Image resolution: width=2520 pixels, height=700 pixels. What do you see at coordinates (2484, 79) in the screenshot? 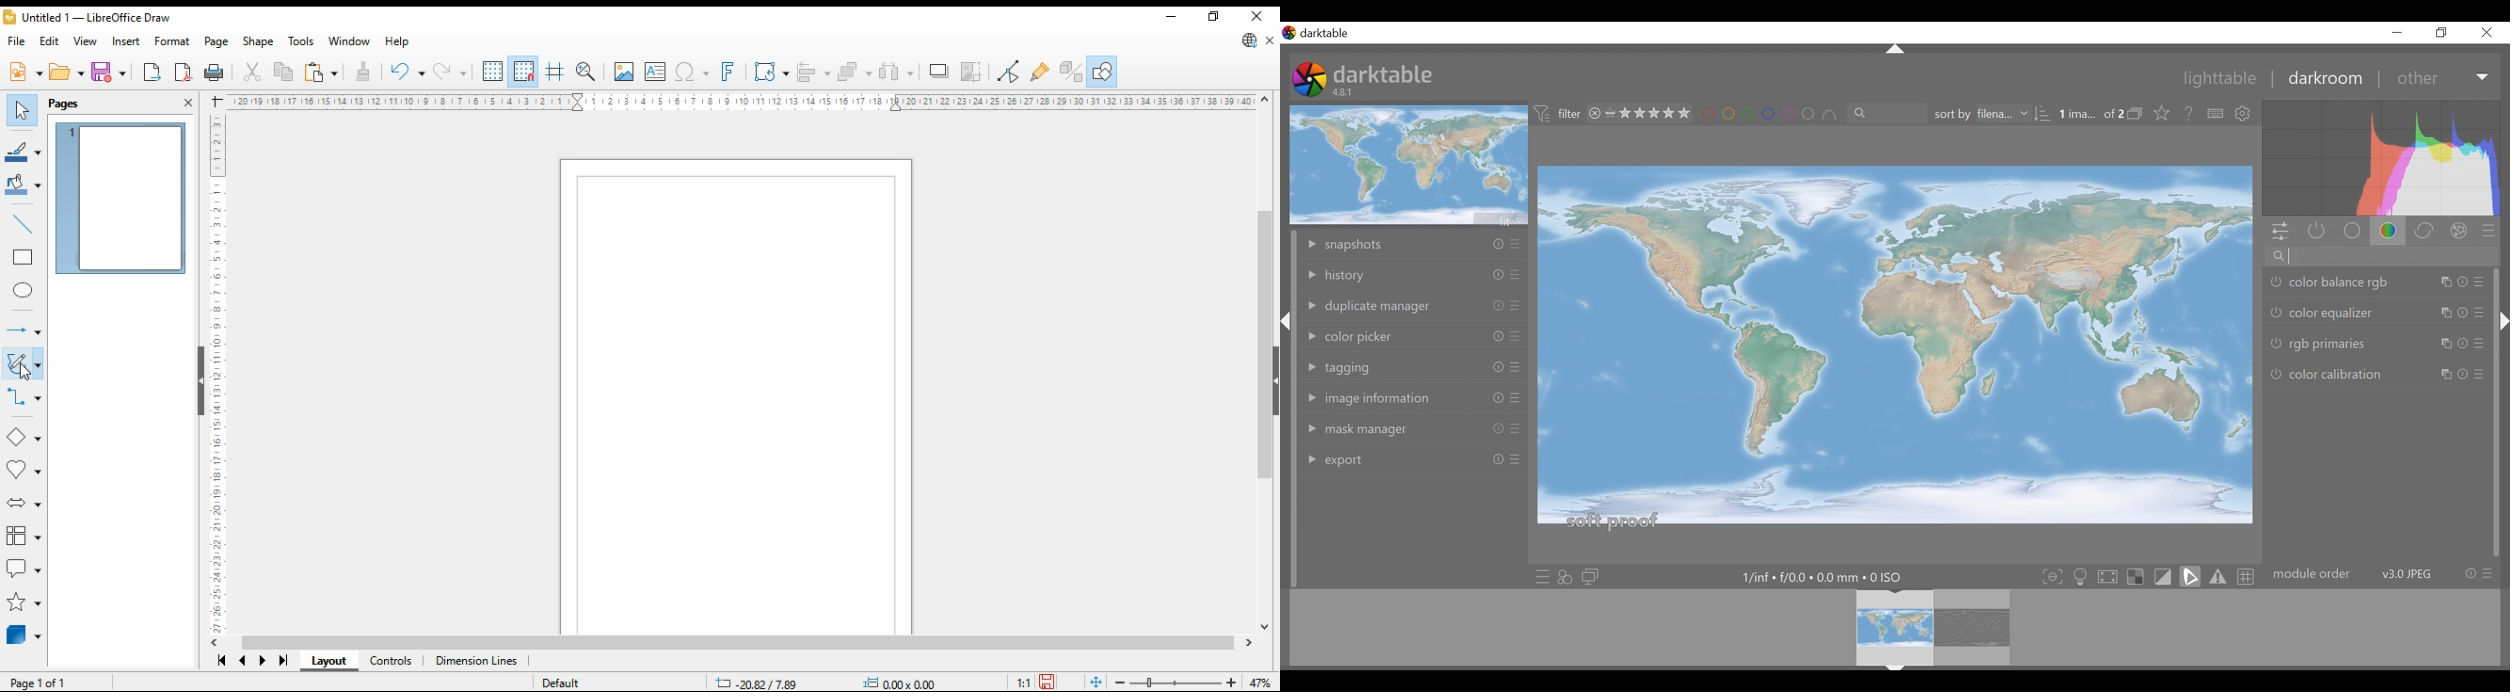
I see `Expand` at bounding box center [2484, 79].